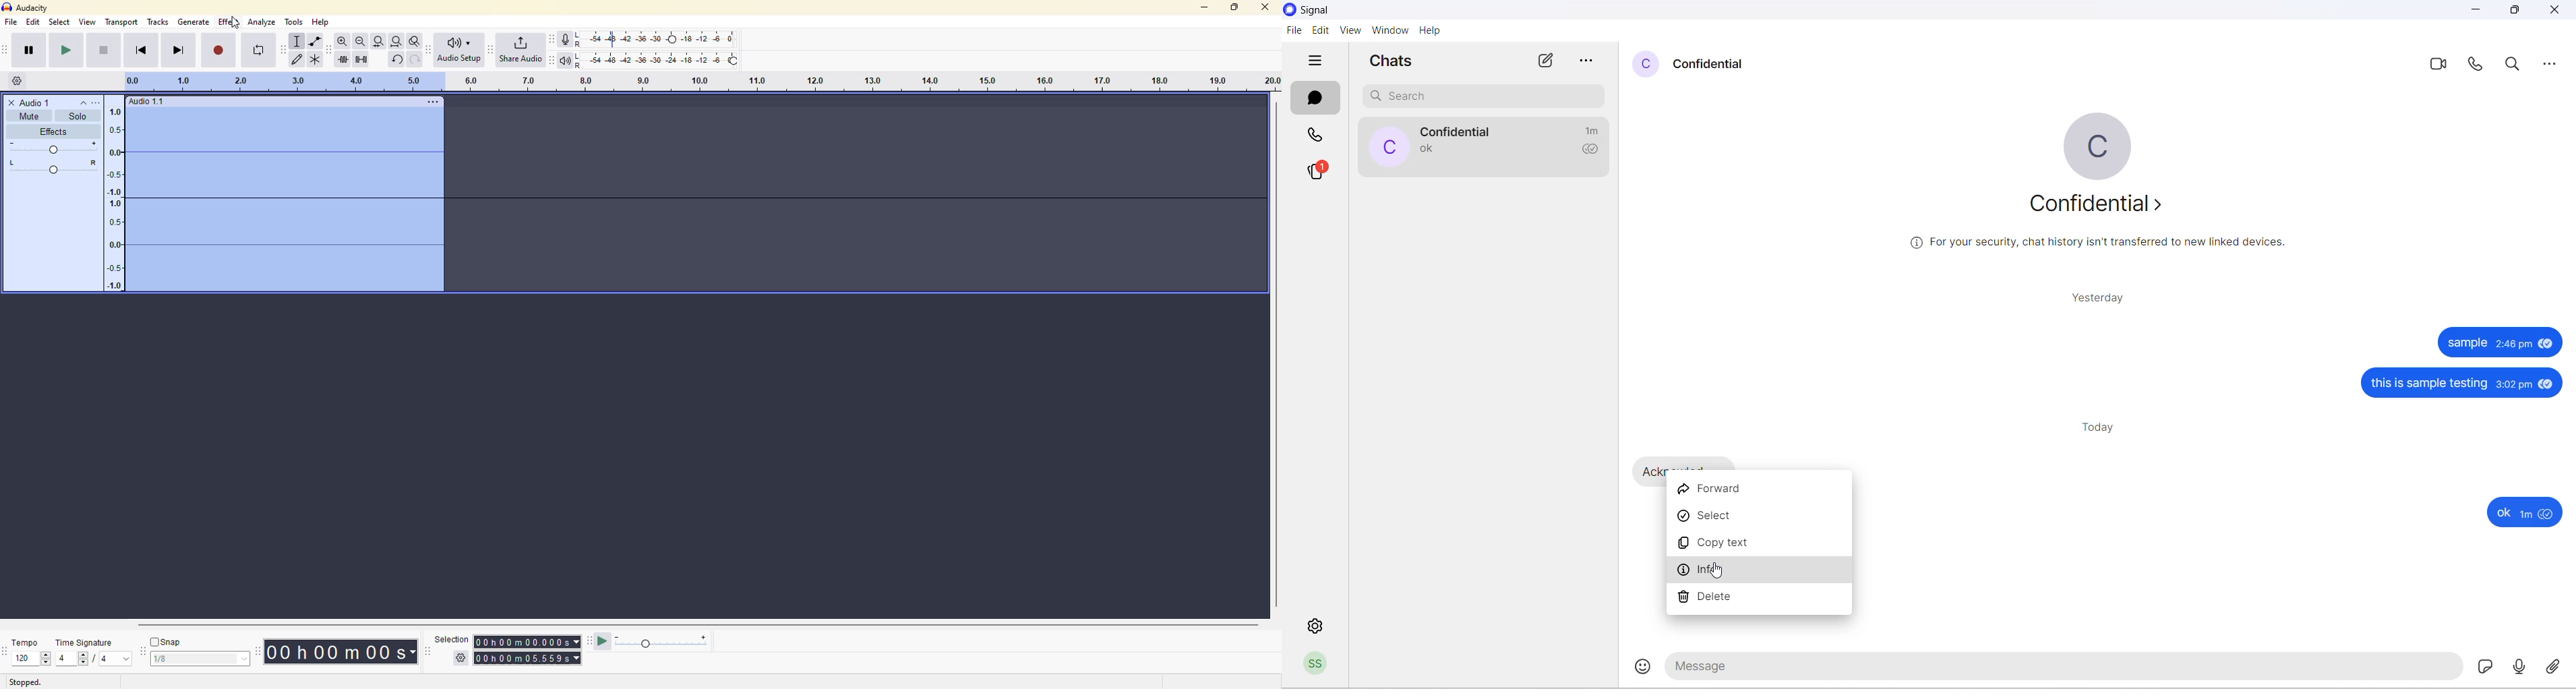 The height and width of the screenshot is (700, 2576). I want to click on transport toolbar, so click(9, 49).